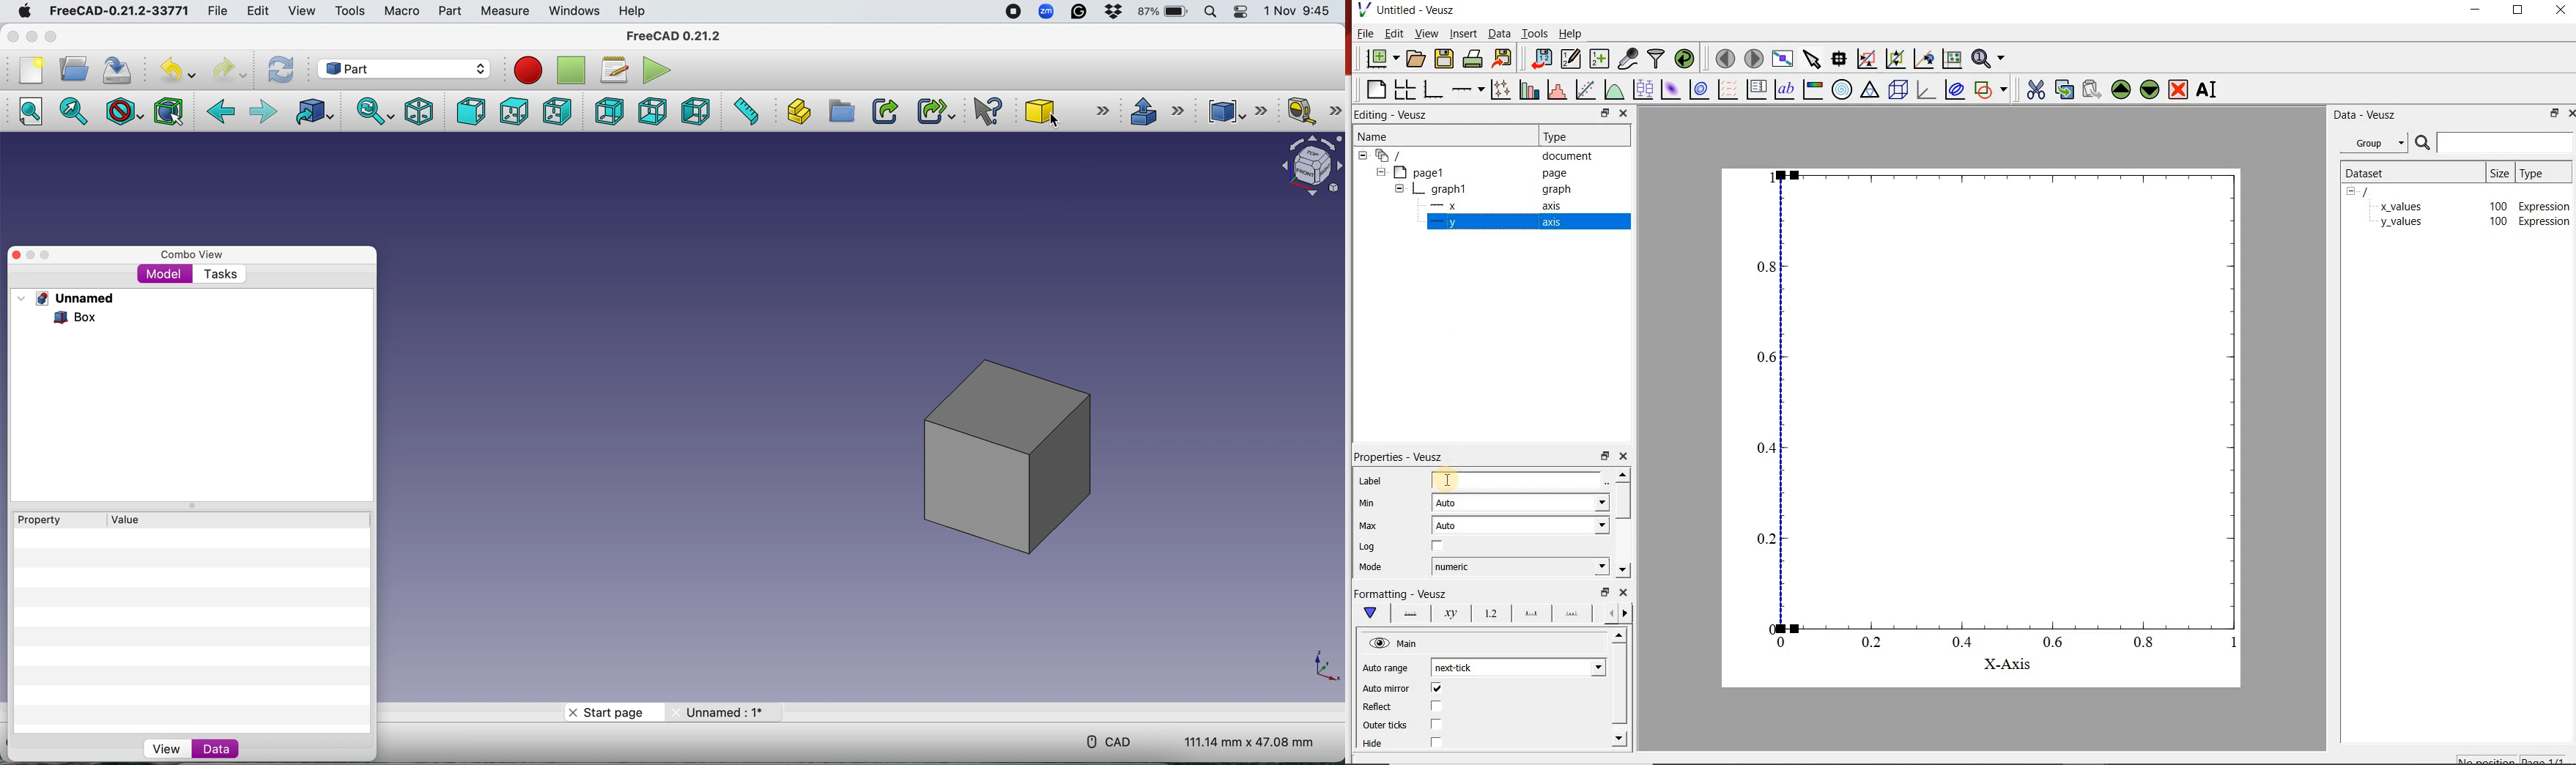 Image resolution: width=2576 pixels, height=784 pixels. What do you see at coordinates (1080, 12) in the screenshot?
I see `Grammarly` at bounding box center [1080, 12].